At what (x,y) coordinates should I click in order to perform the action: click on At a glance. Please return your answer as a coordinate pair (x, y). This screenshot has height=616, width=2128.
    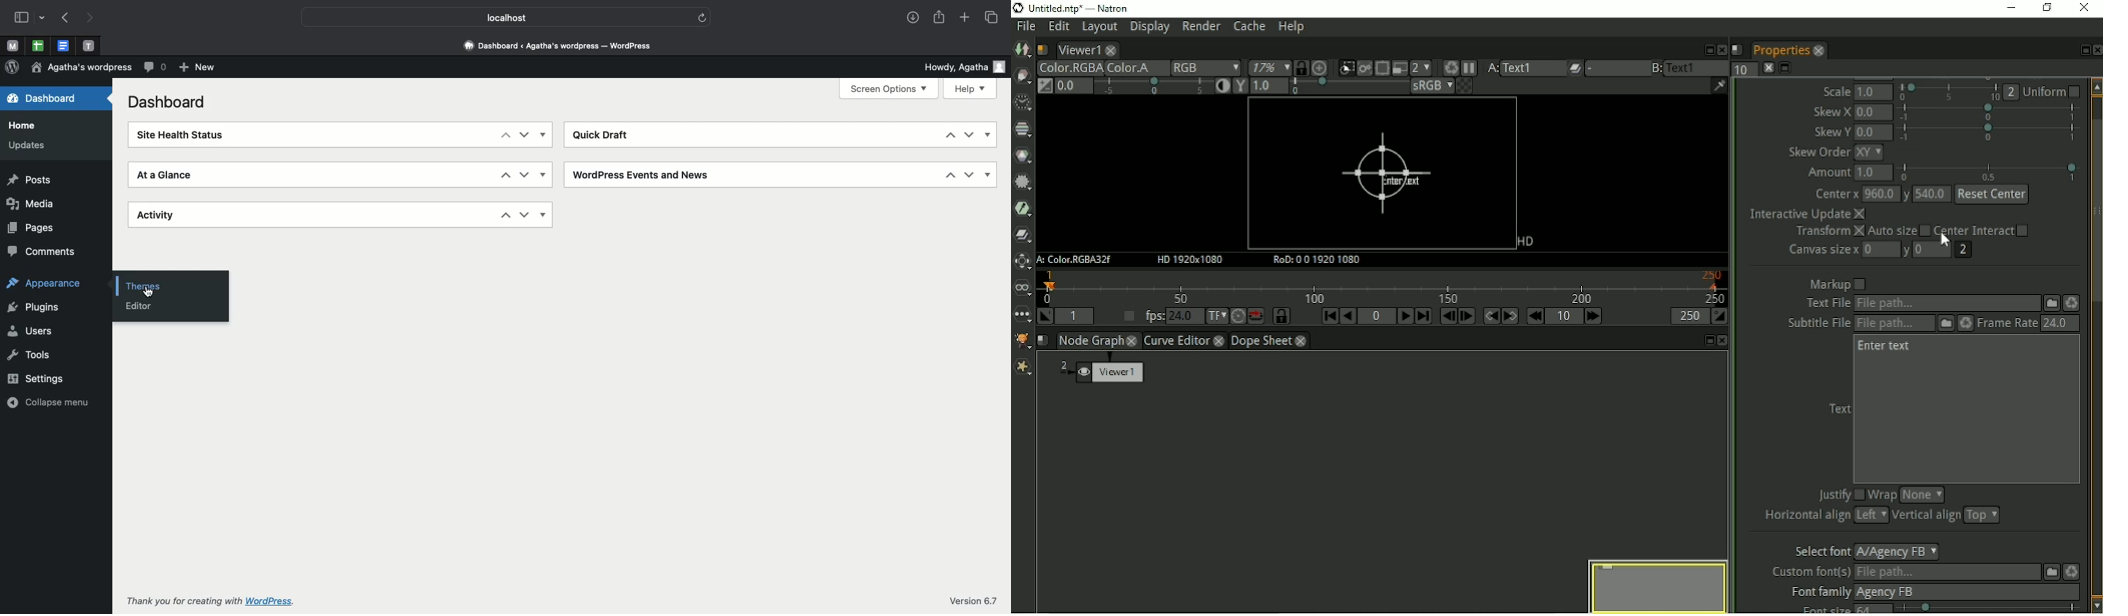
    Looking at the image, I should click on (165, 174).